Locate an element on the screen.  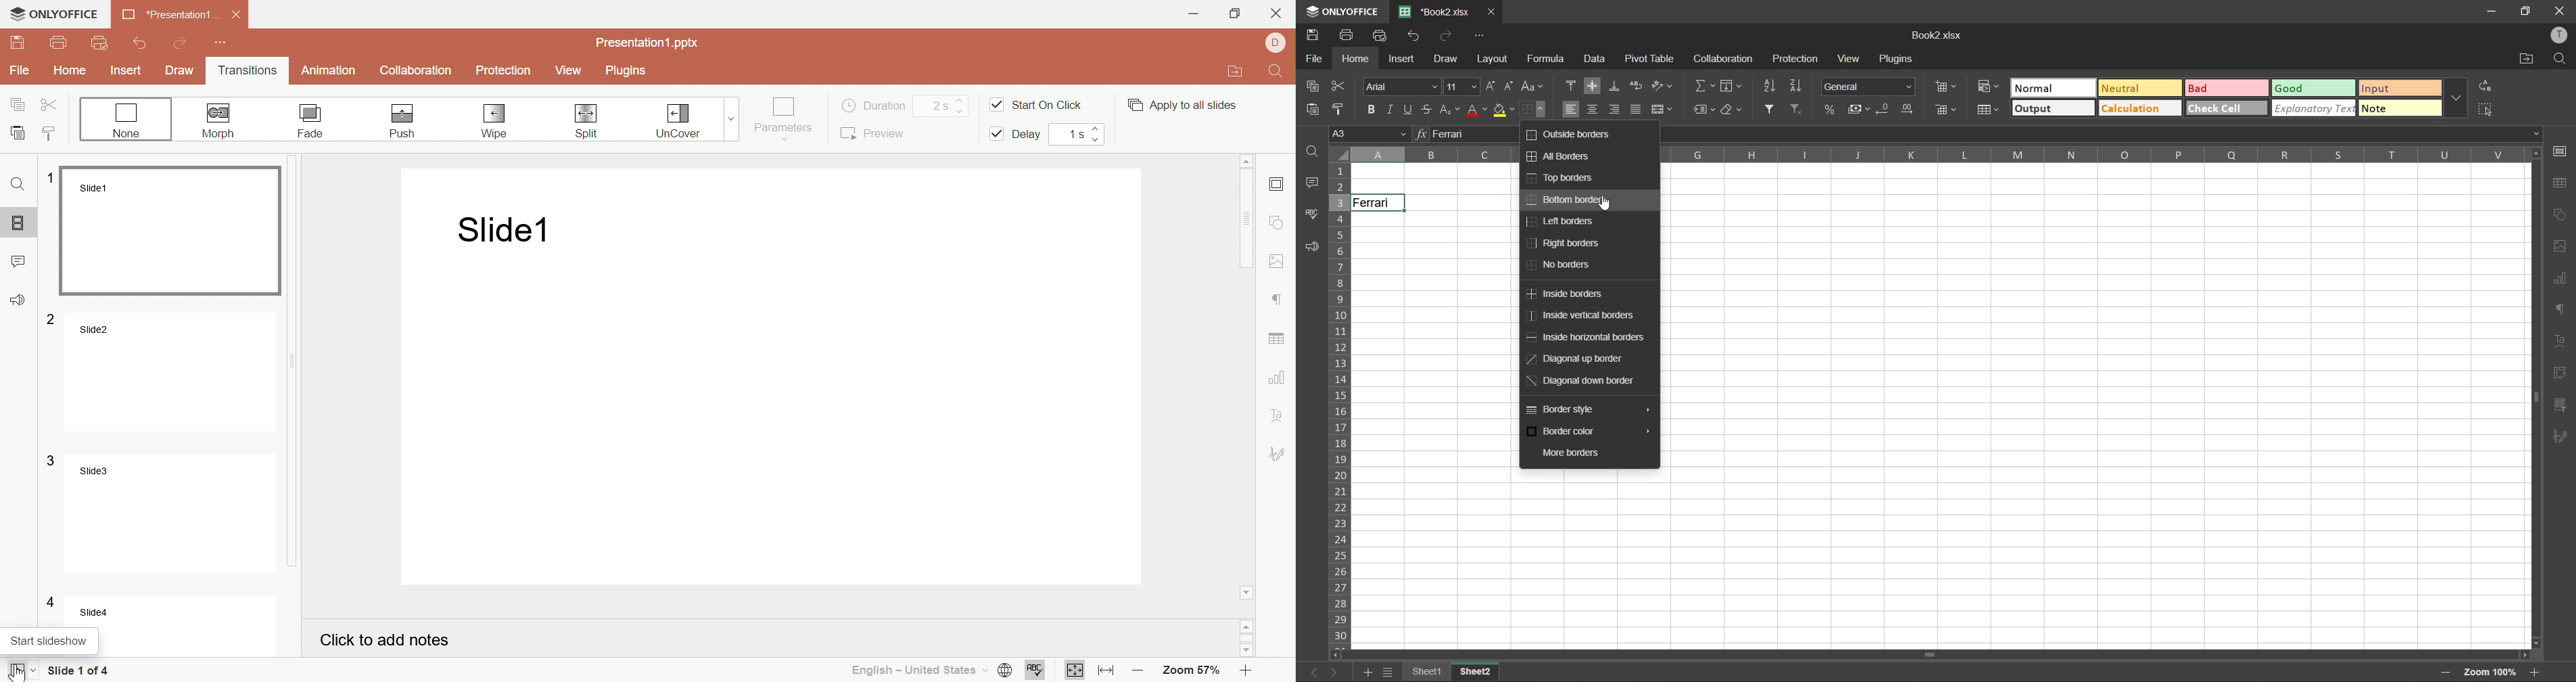
Find is located at coordinates (1278, 73).